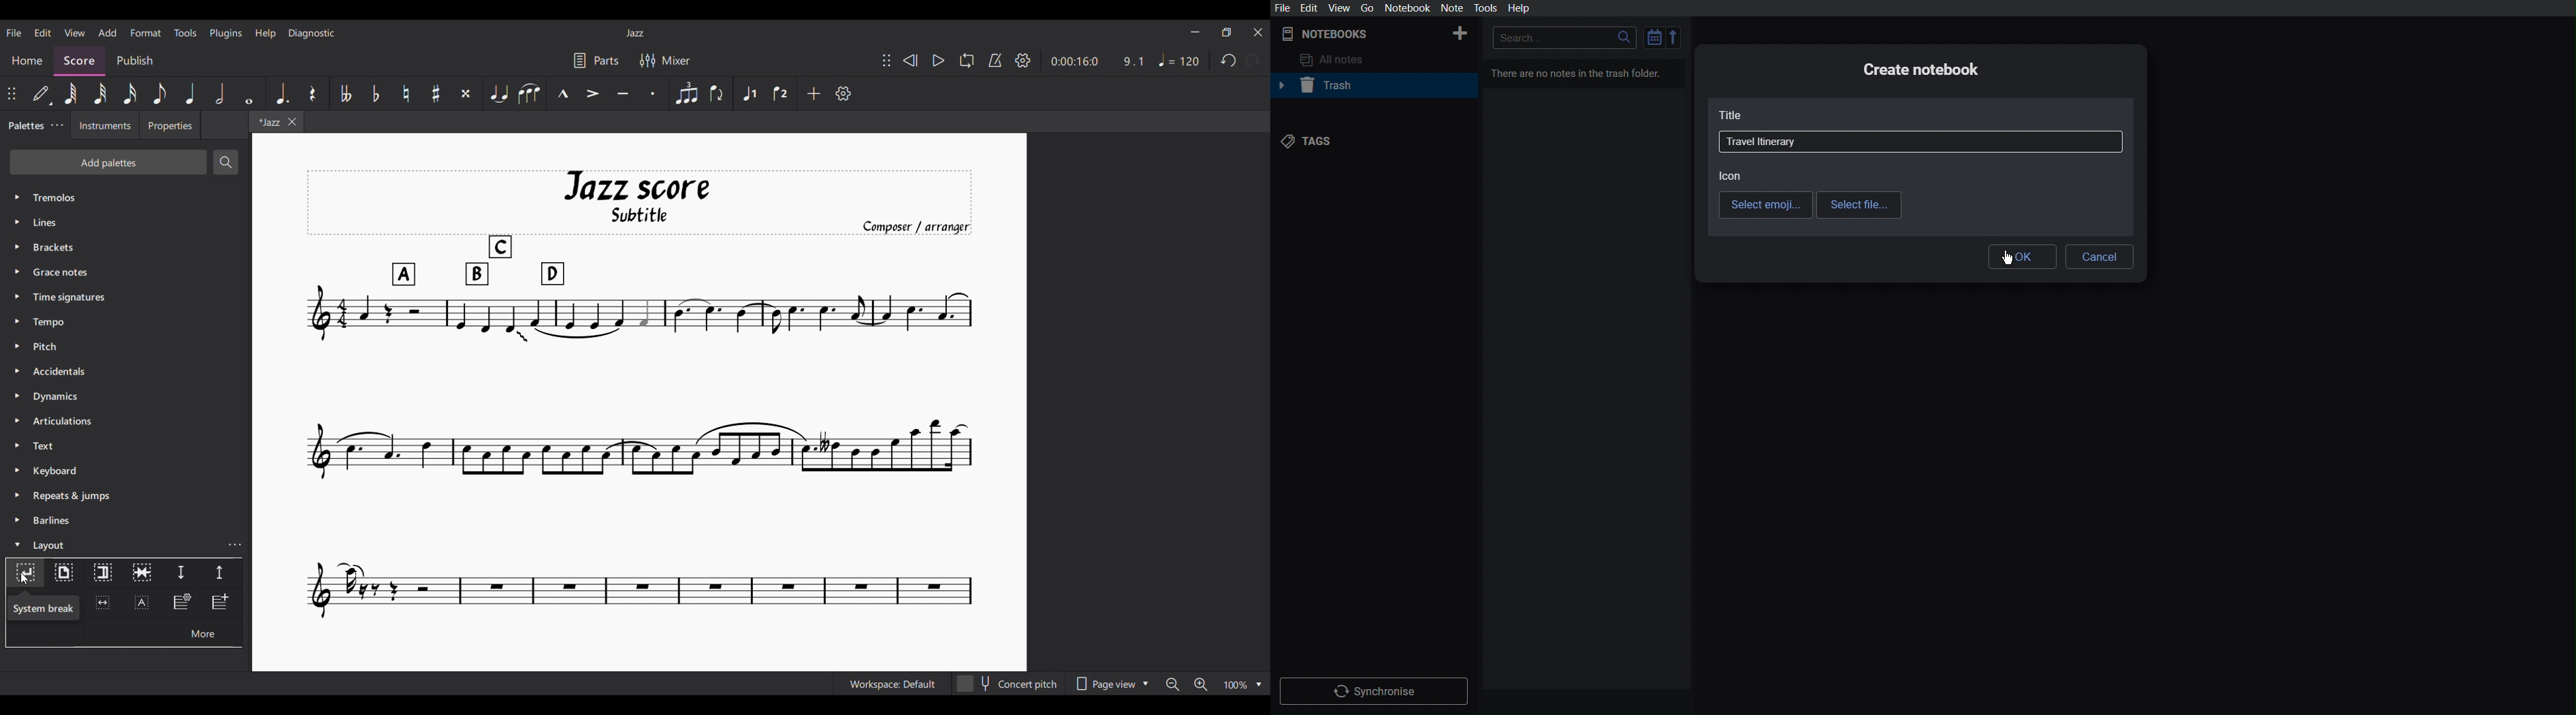  Describe the element at coordinates (1229, 60) in the screenshot. I see `Undo` at that location.